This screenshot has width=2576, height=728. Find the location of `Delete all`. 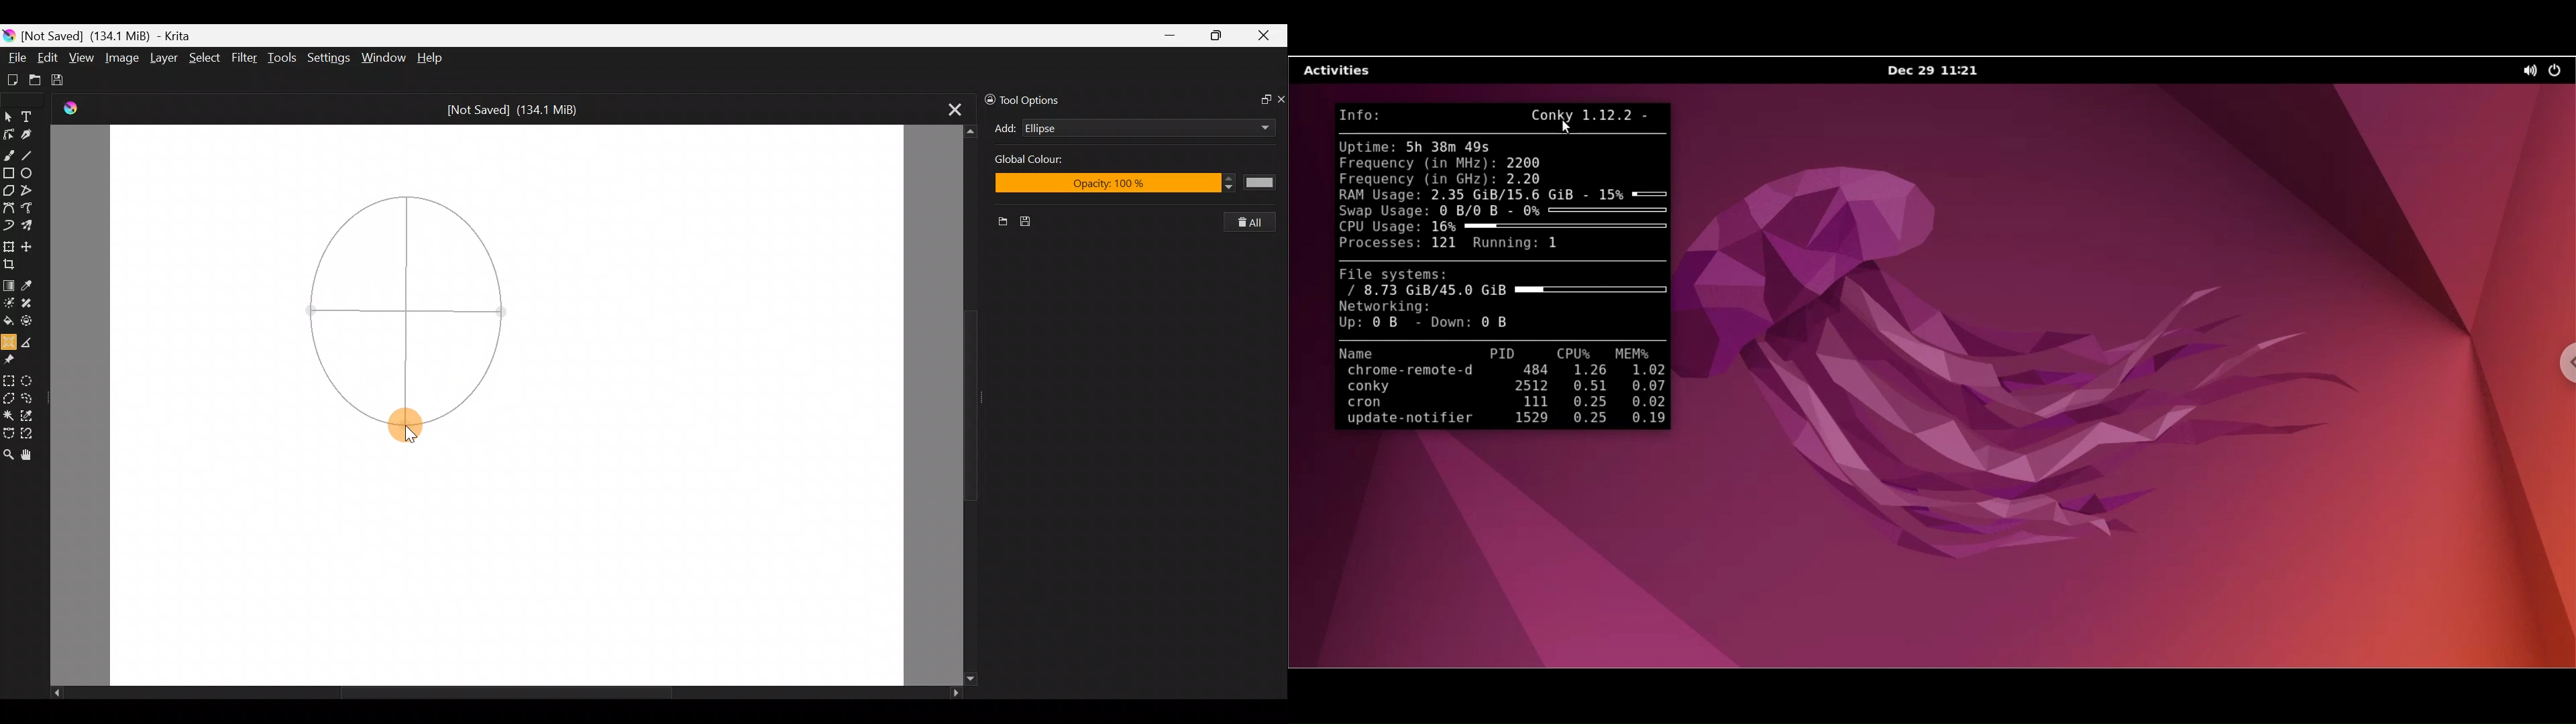

Delete all is located at coordinates (1257, 223).